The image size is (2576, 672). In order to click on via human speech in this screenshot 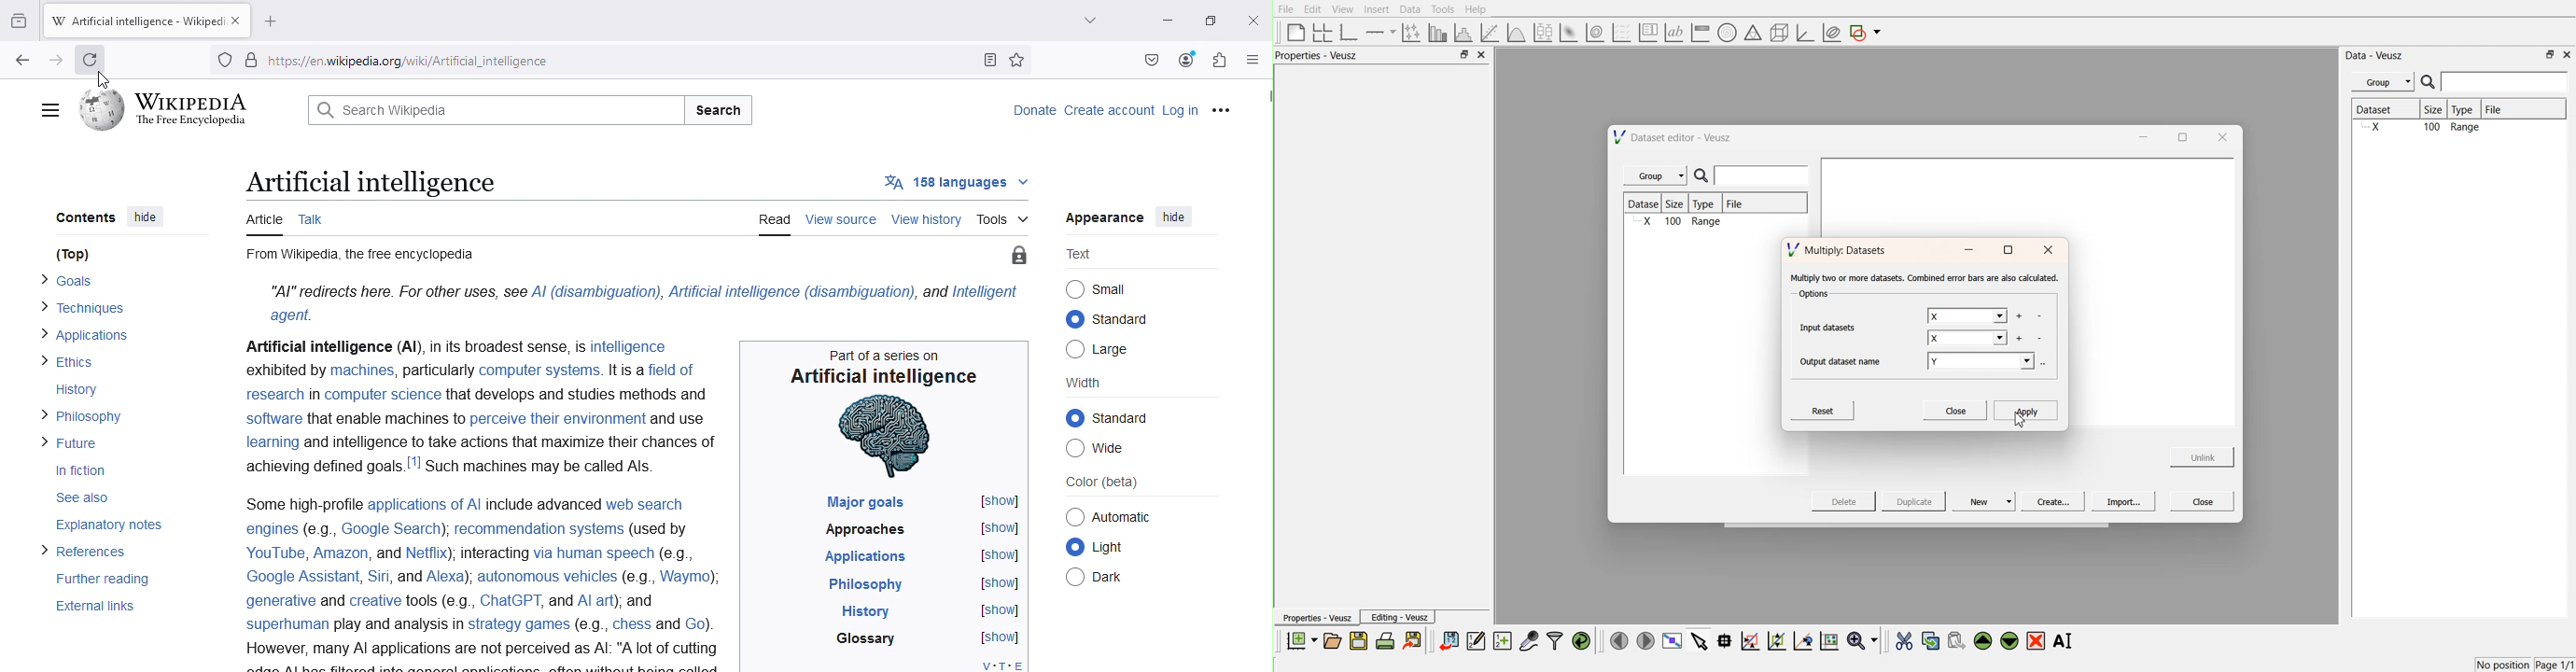, I will do `click(595, 553)`.